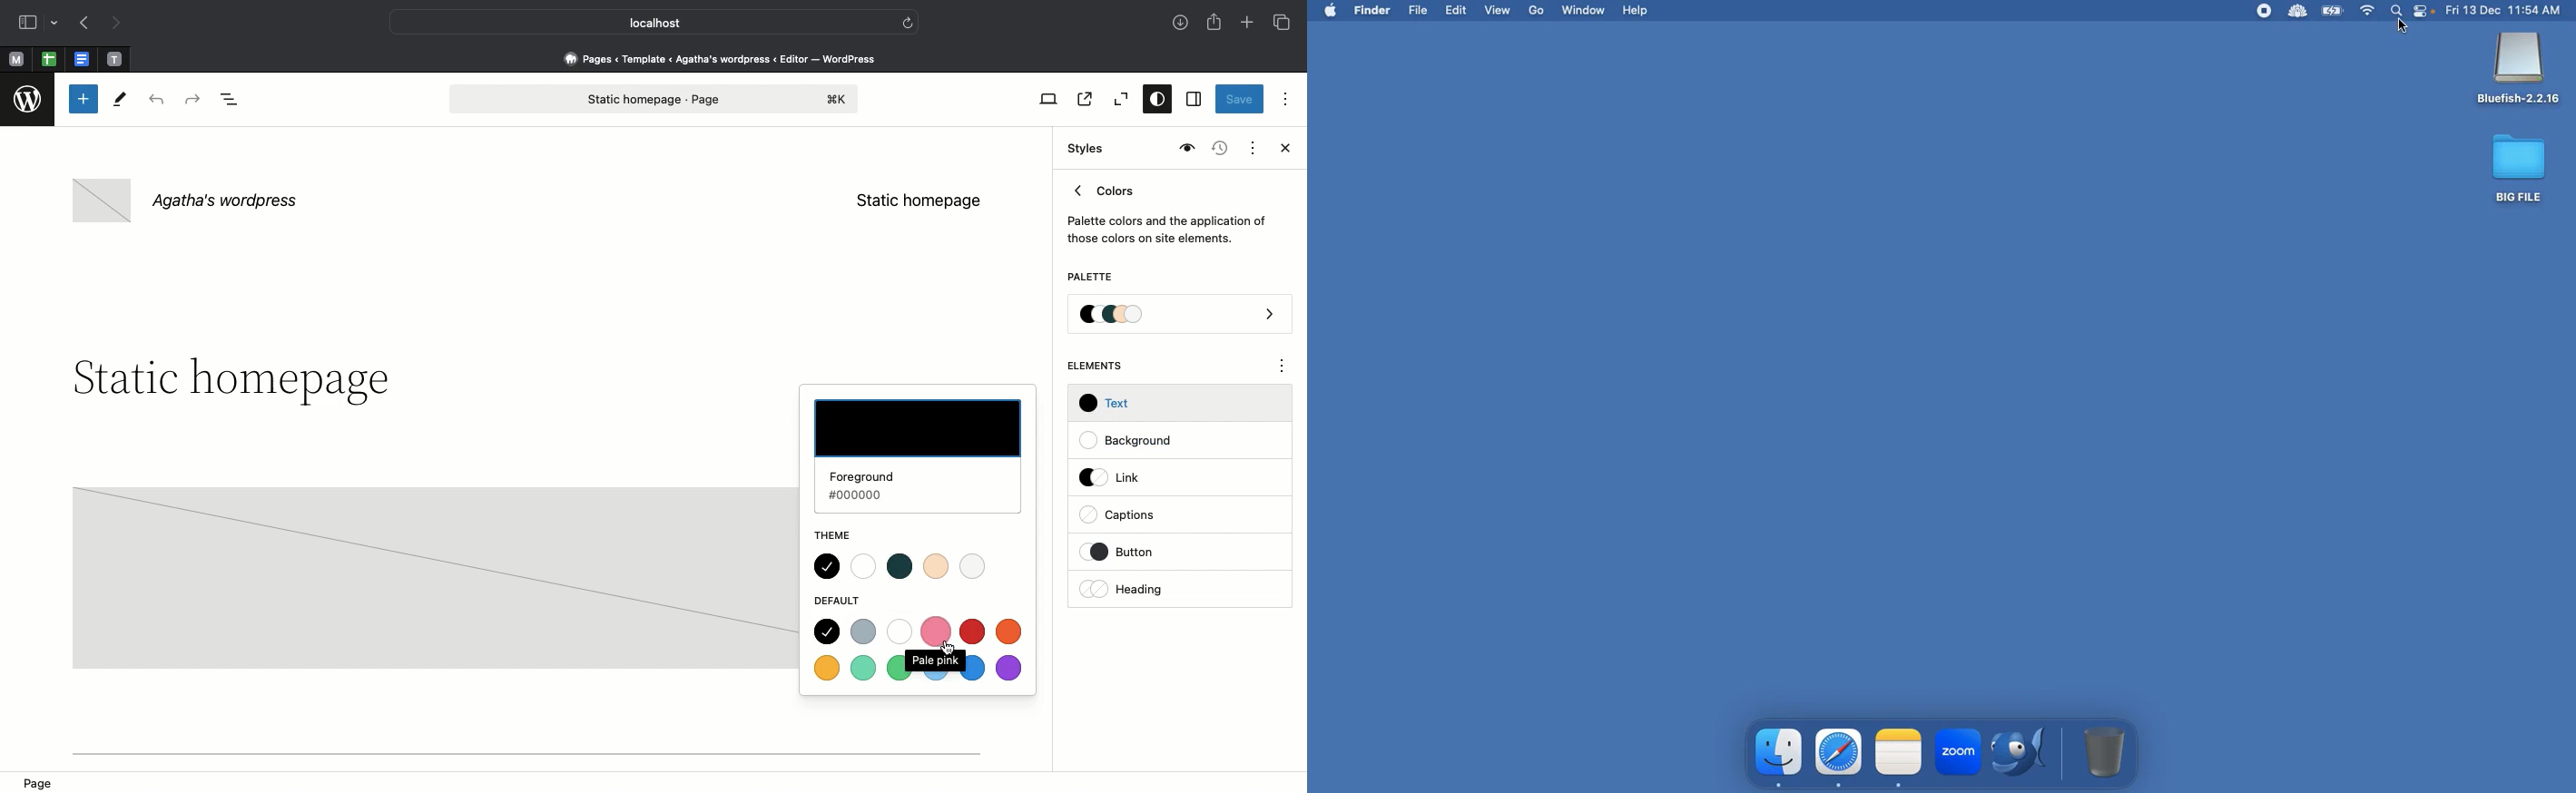  I want to click on Bluefish, so click(2519, 70).